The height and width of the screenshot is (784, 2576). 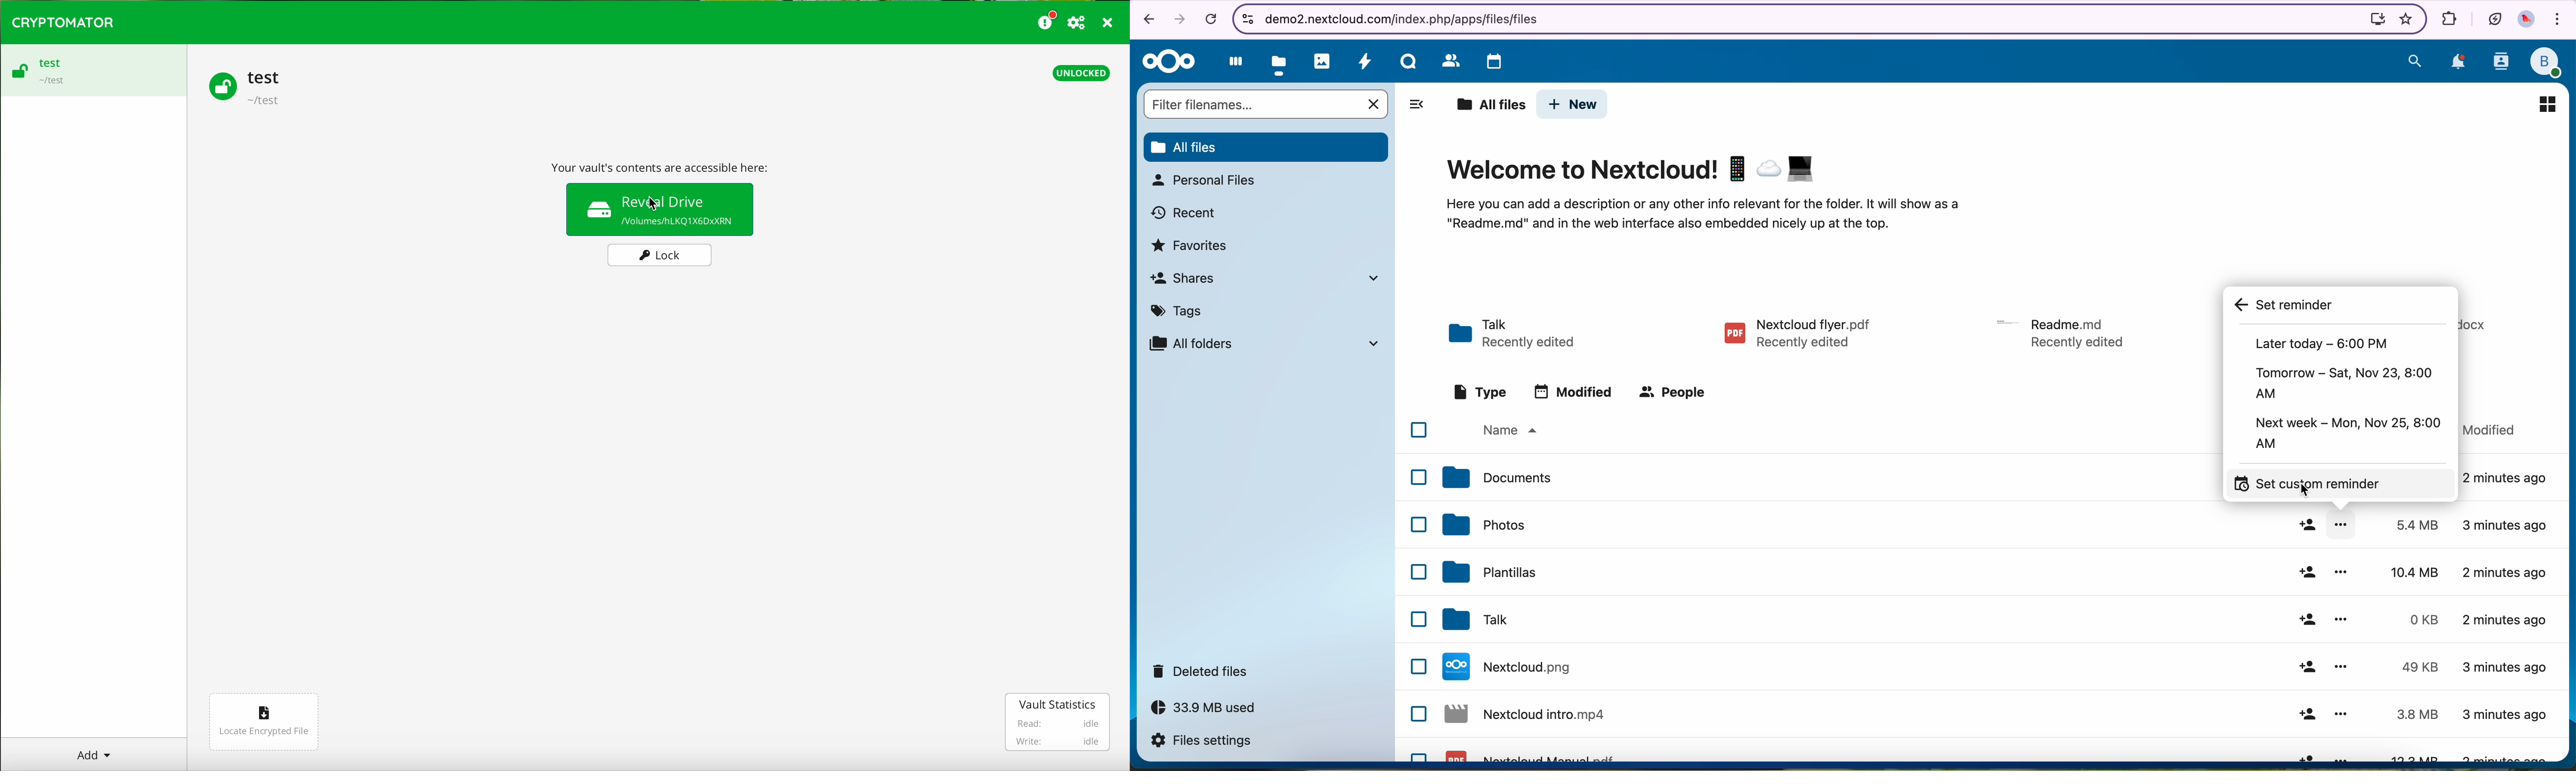 I want to click on tags, so click(x=1177, y=313).